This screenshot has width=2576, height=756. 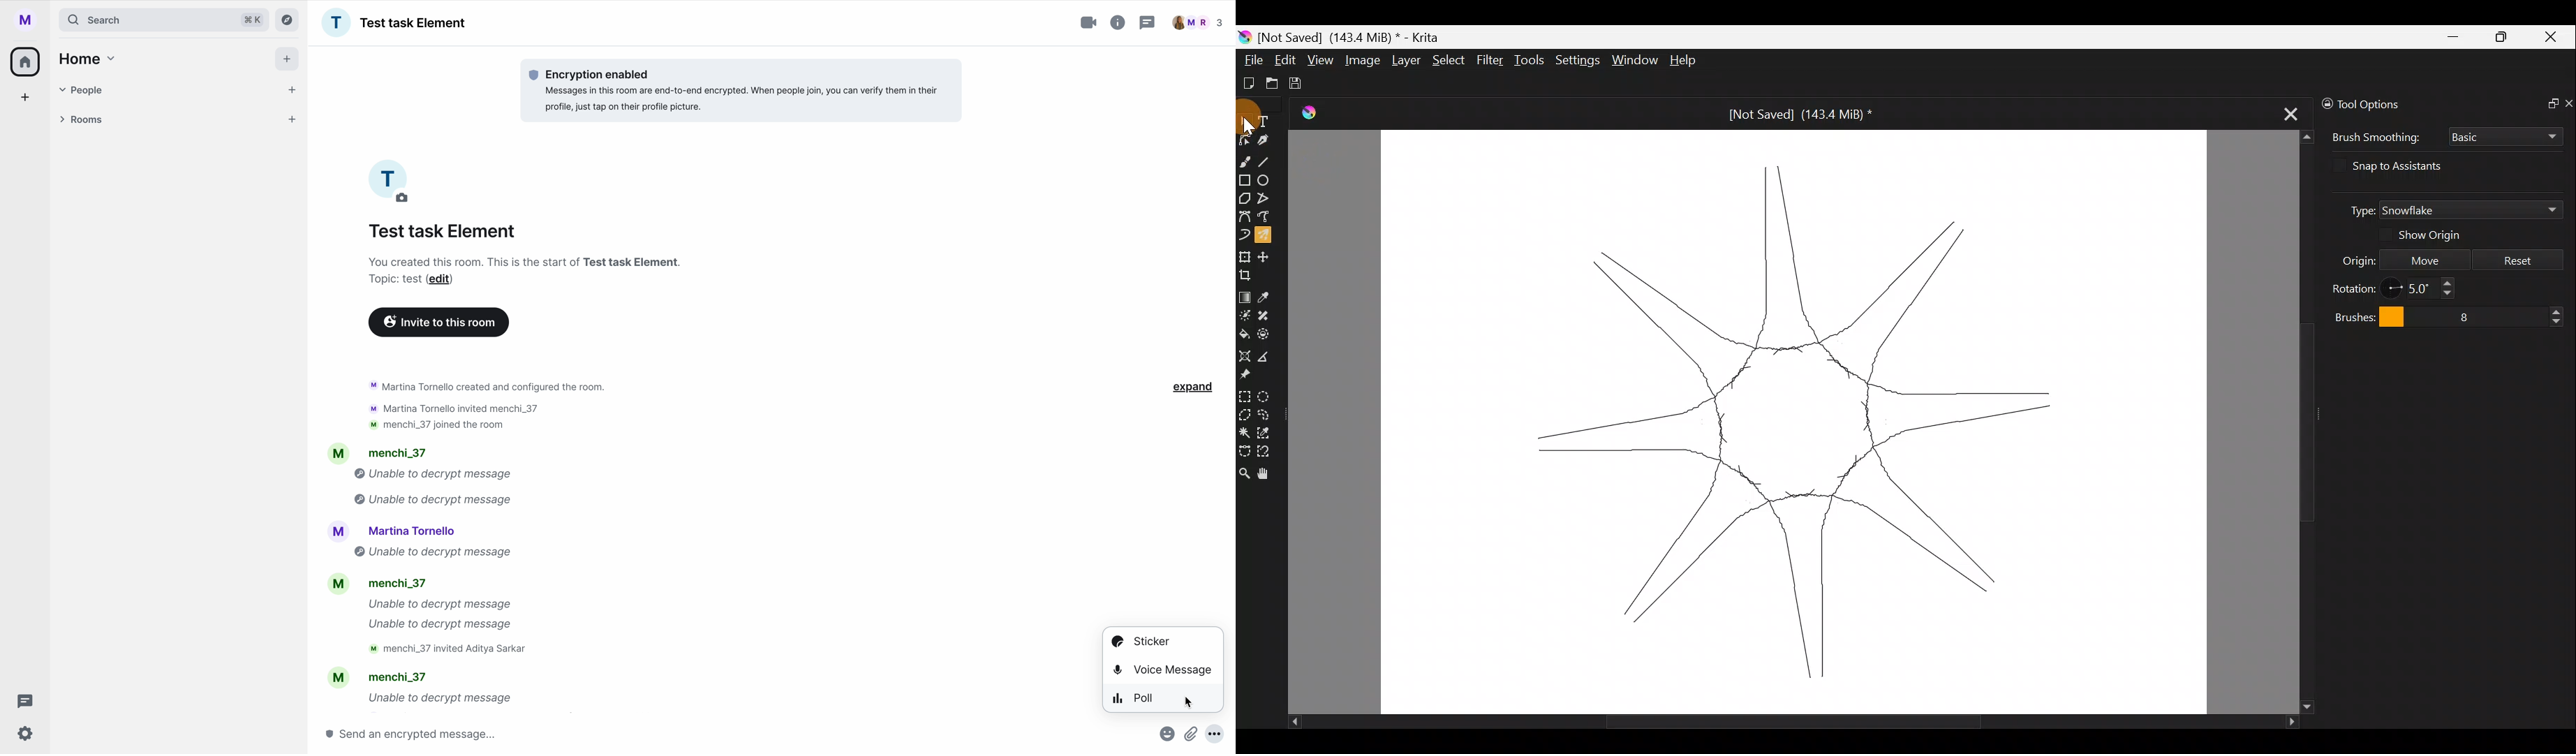 What do you see at coordinates (1249, 62) in the screenshot?
I see `File` at bounding box center [1249, 62].